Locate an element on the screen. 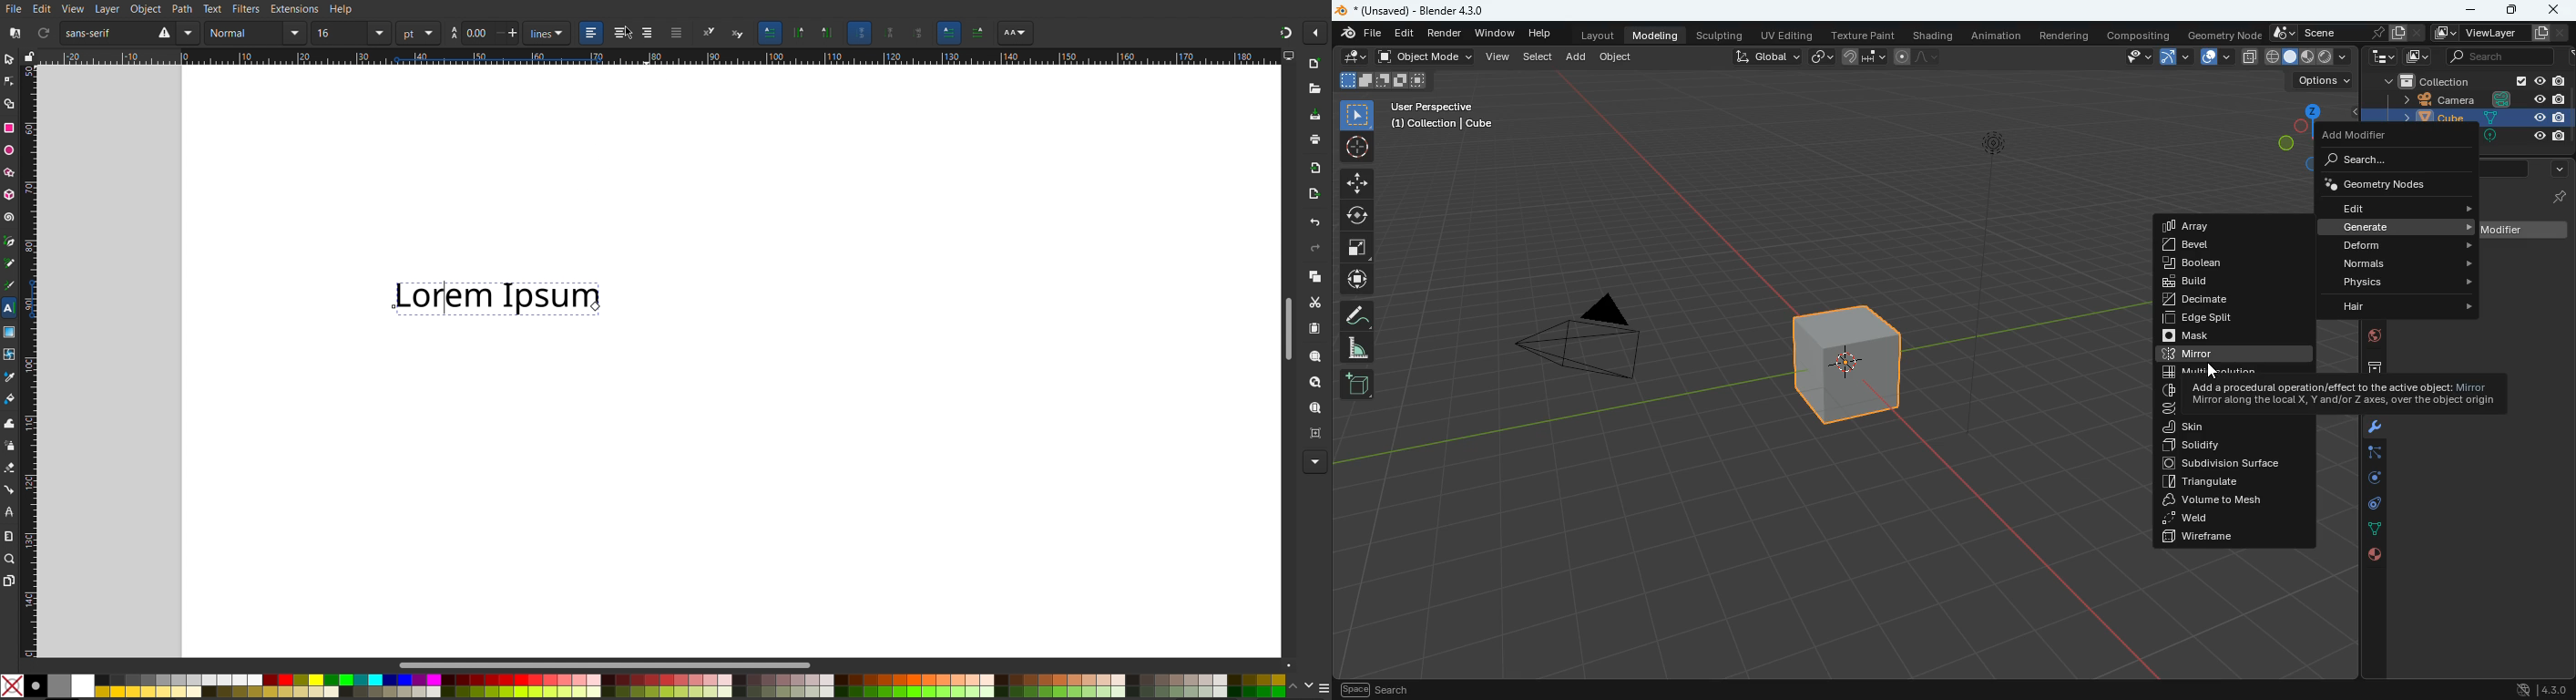 The width and height of the screenshot is (2576, 700). Vertical text orientation left to right is located at coordinates (826, 33).